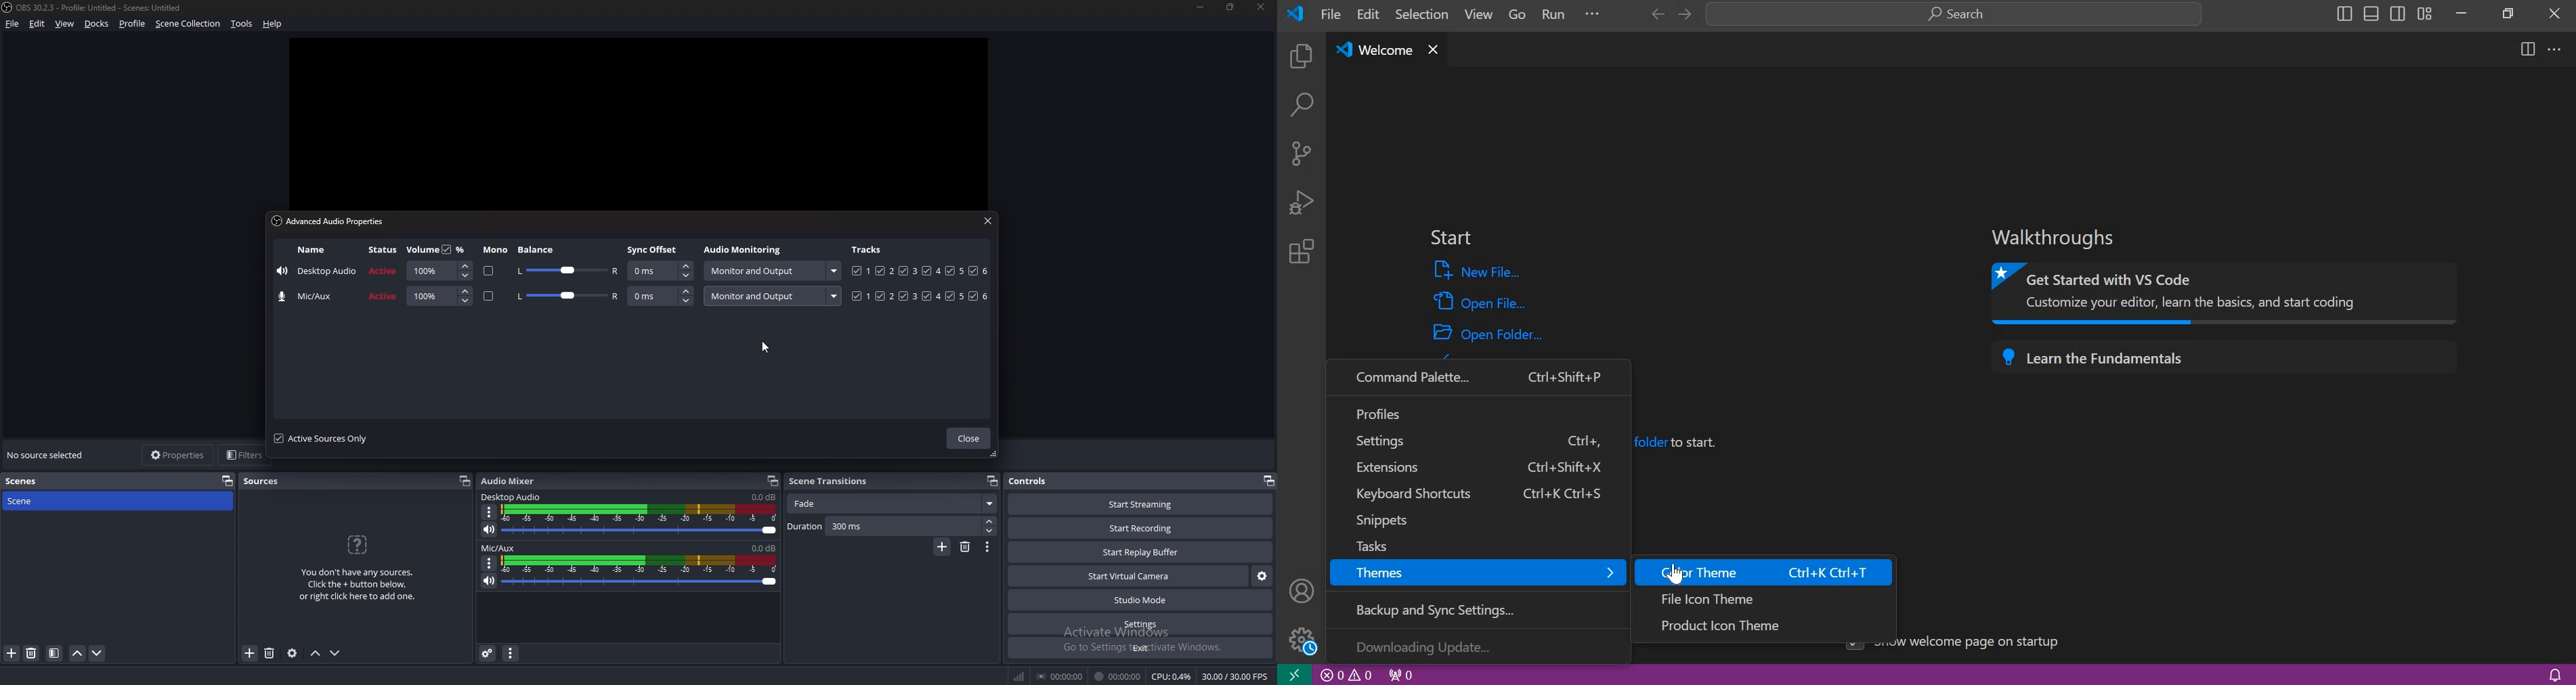 This screenshot has height=700, width=2576. Describe the element at coordinates (495, 250) in the screenshot. I see `mono` at that location.